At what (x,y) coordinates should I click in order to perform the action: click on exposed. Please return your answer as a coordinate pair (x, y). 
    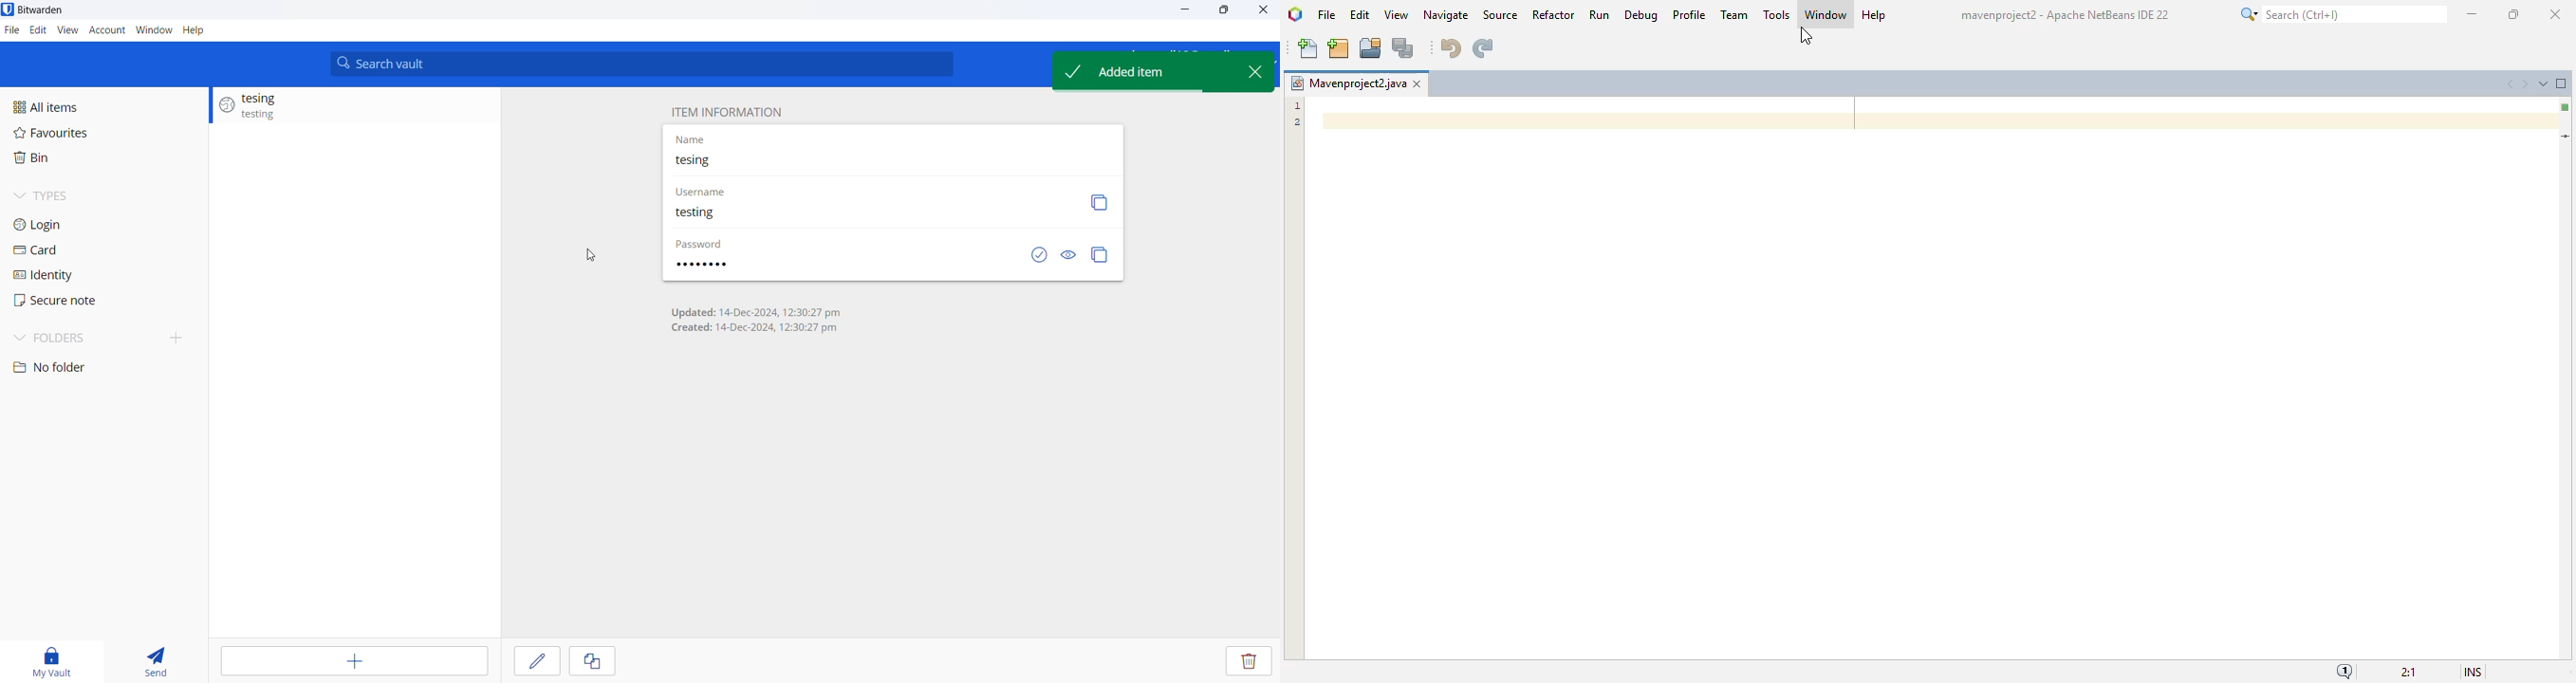
    Looking at the image, I should click on (1033, 258).